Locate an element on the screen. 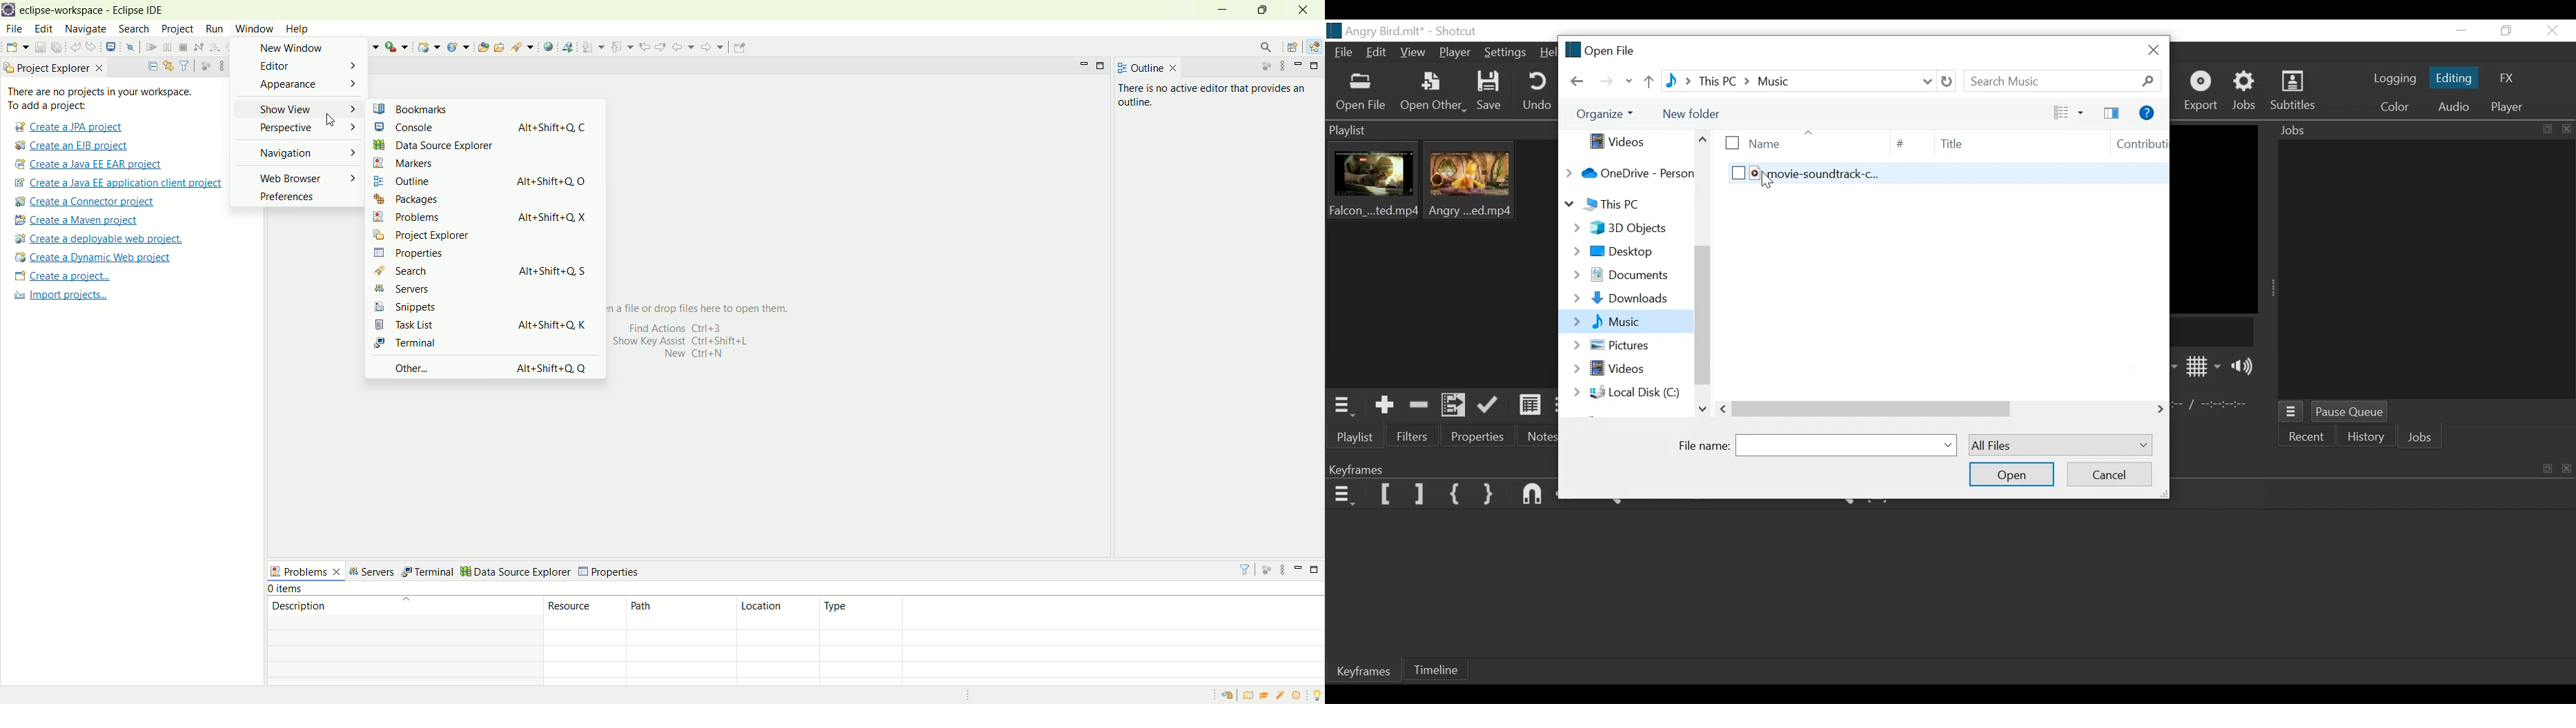  # is located at coordinates (1900, 143).